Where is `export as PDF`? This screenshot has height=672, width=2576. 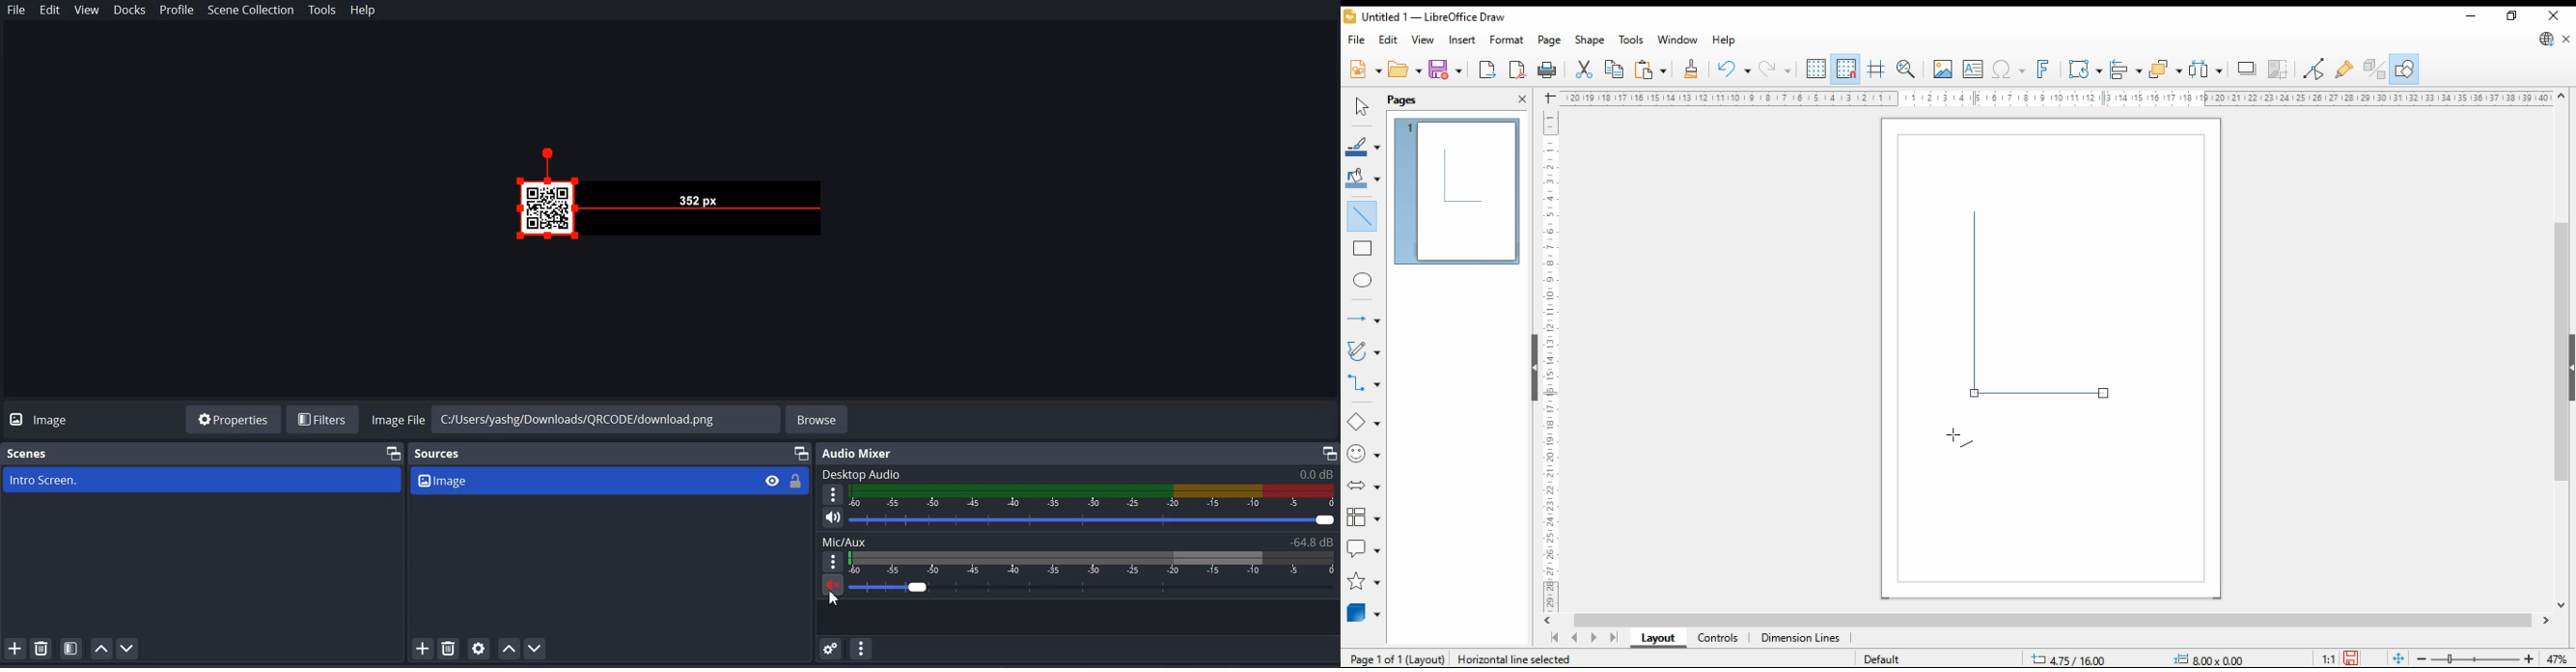
export as PDF is located at coordinates (1517, 70).